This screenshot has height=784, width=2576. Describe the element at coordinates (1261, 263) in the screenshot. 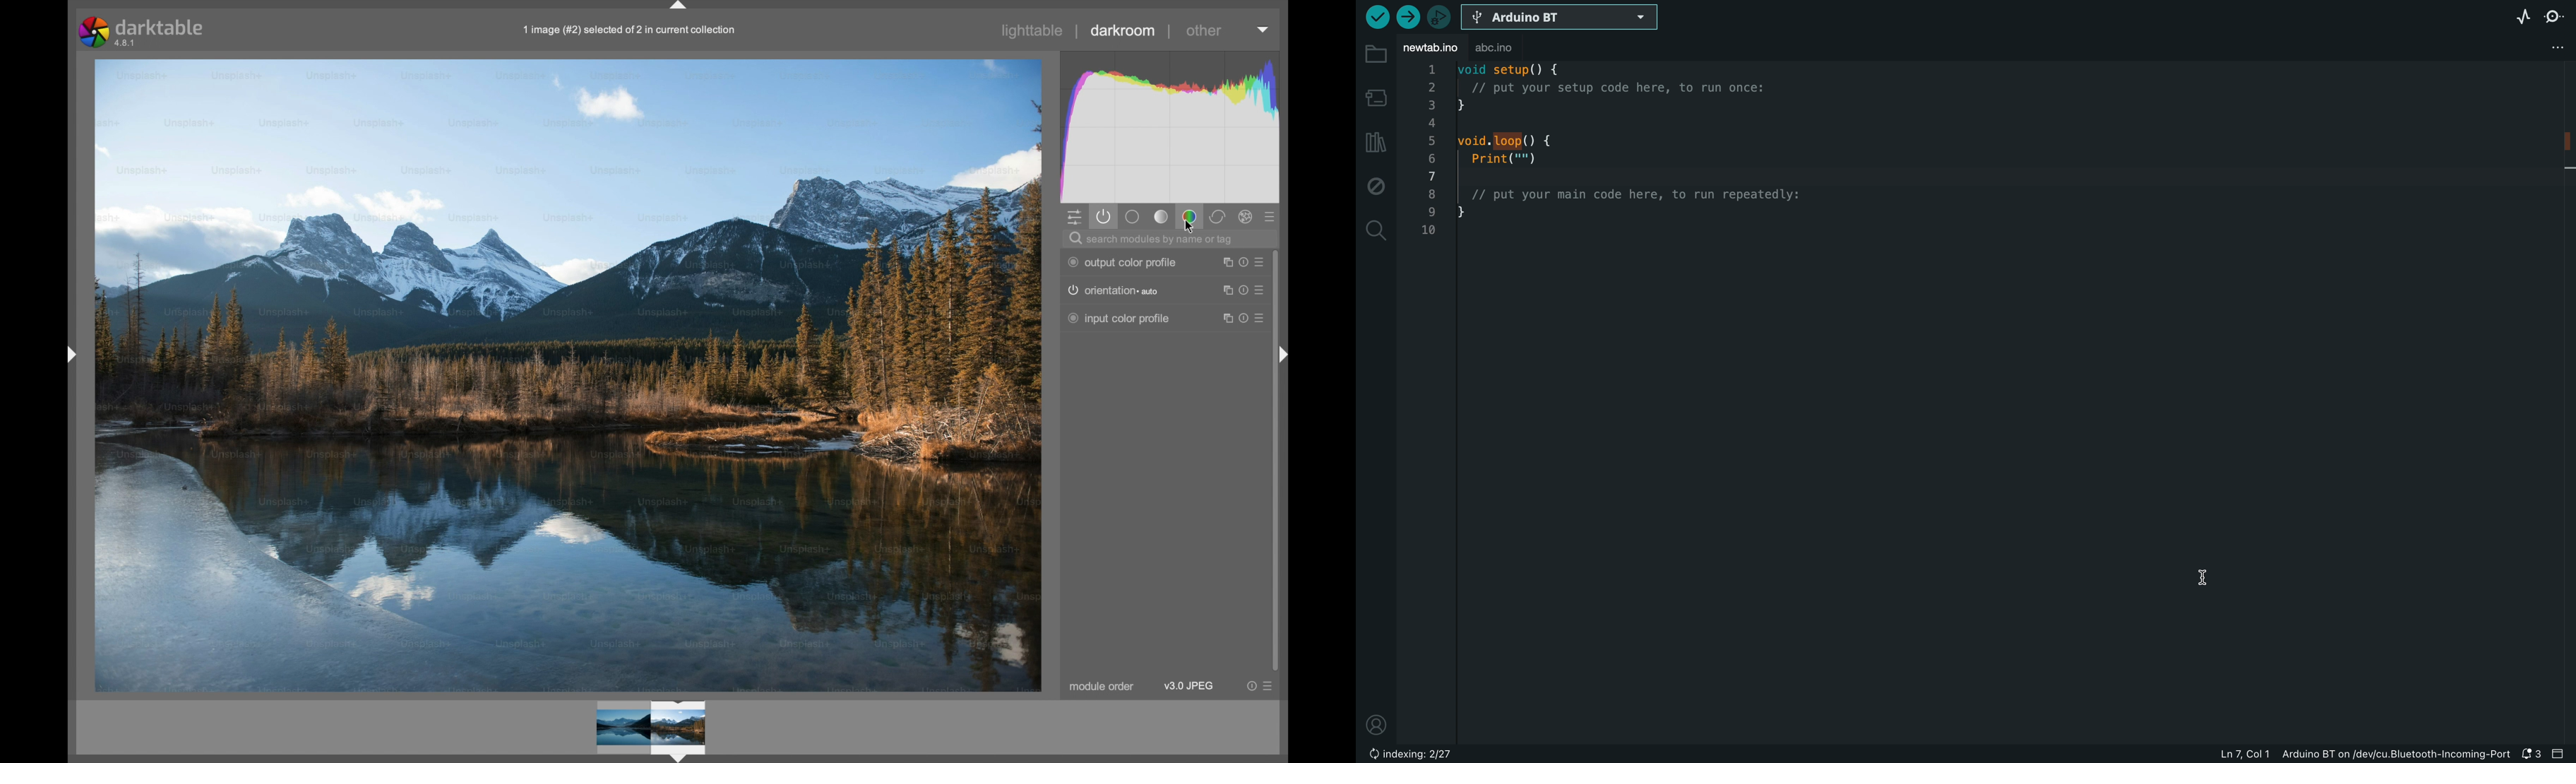

I see `presets` at that location.